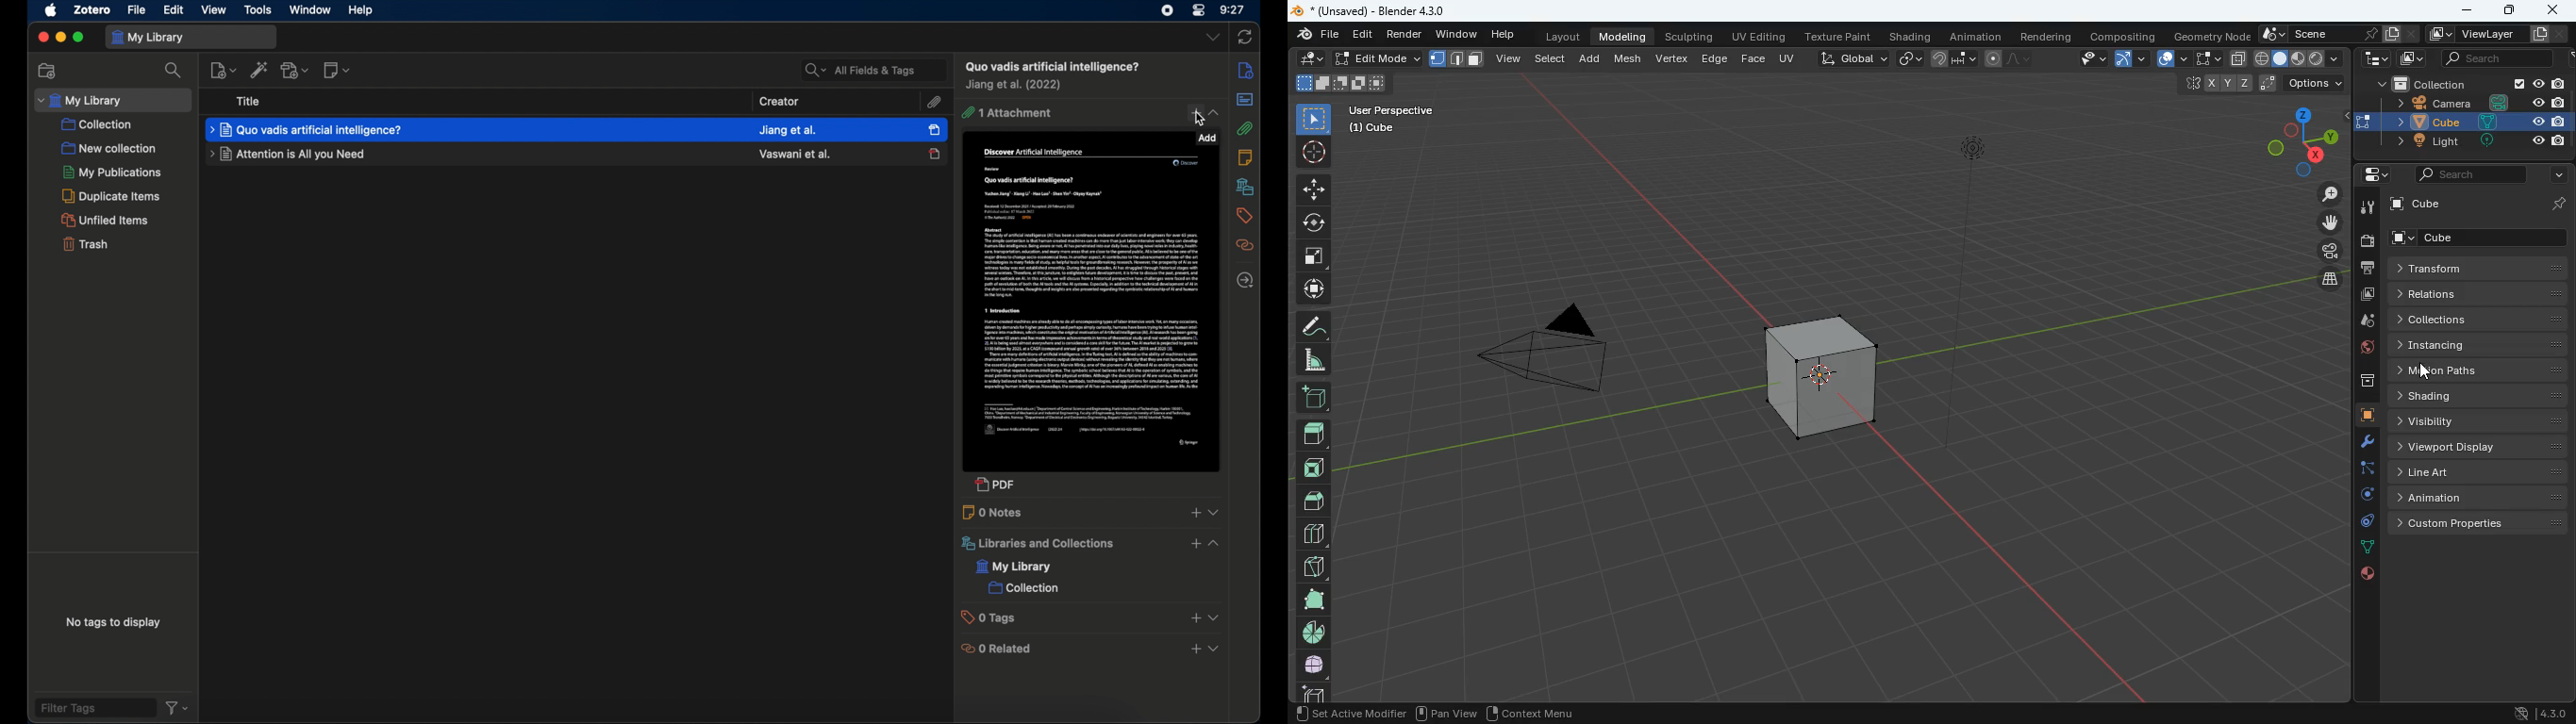 The image size is (2576, 728). I want to click on attachments, so click(1244, 129).